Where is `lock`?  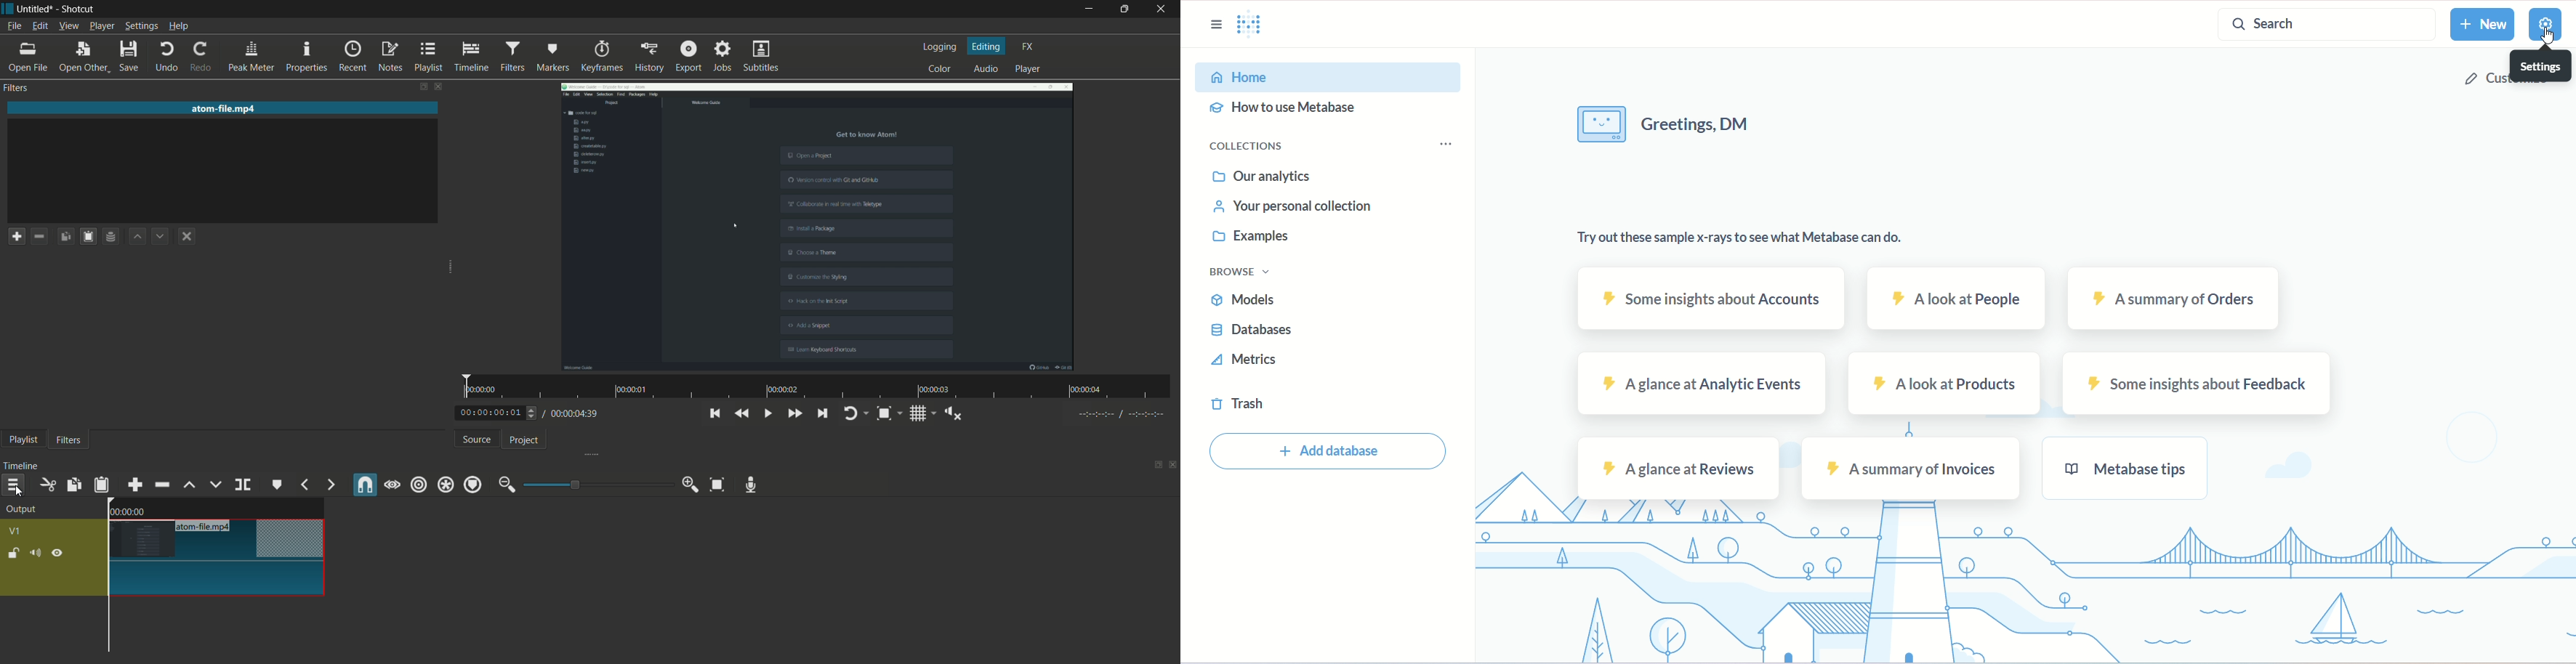 lock is located at coordinates (14, 553).